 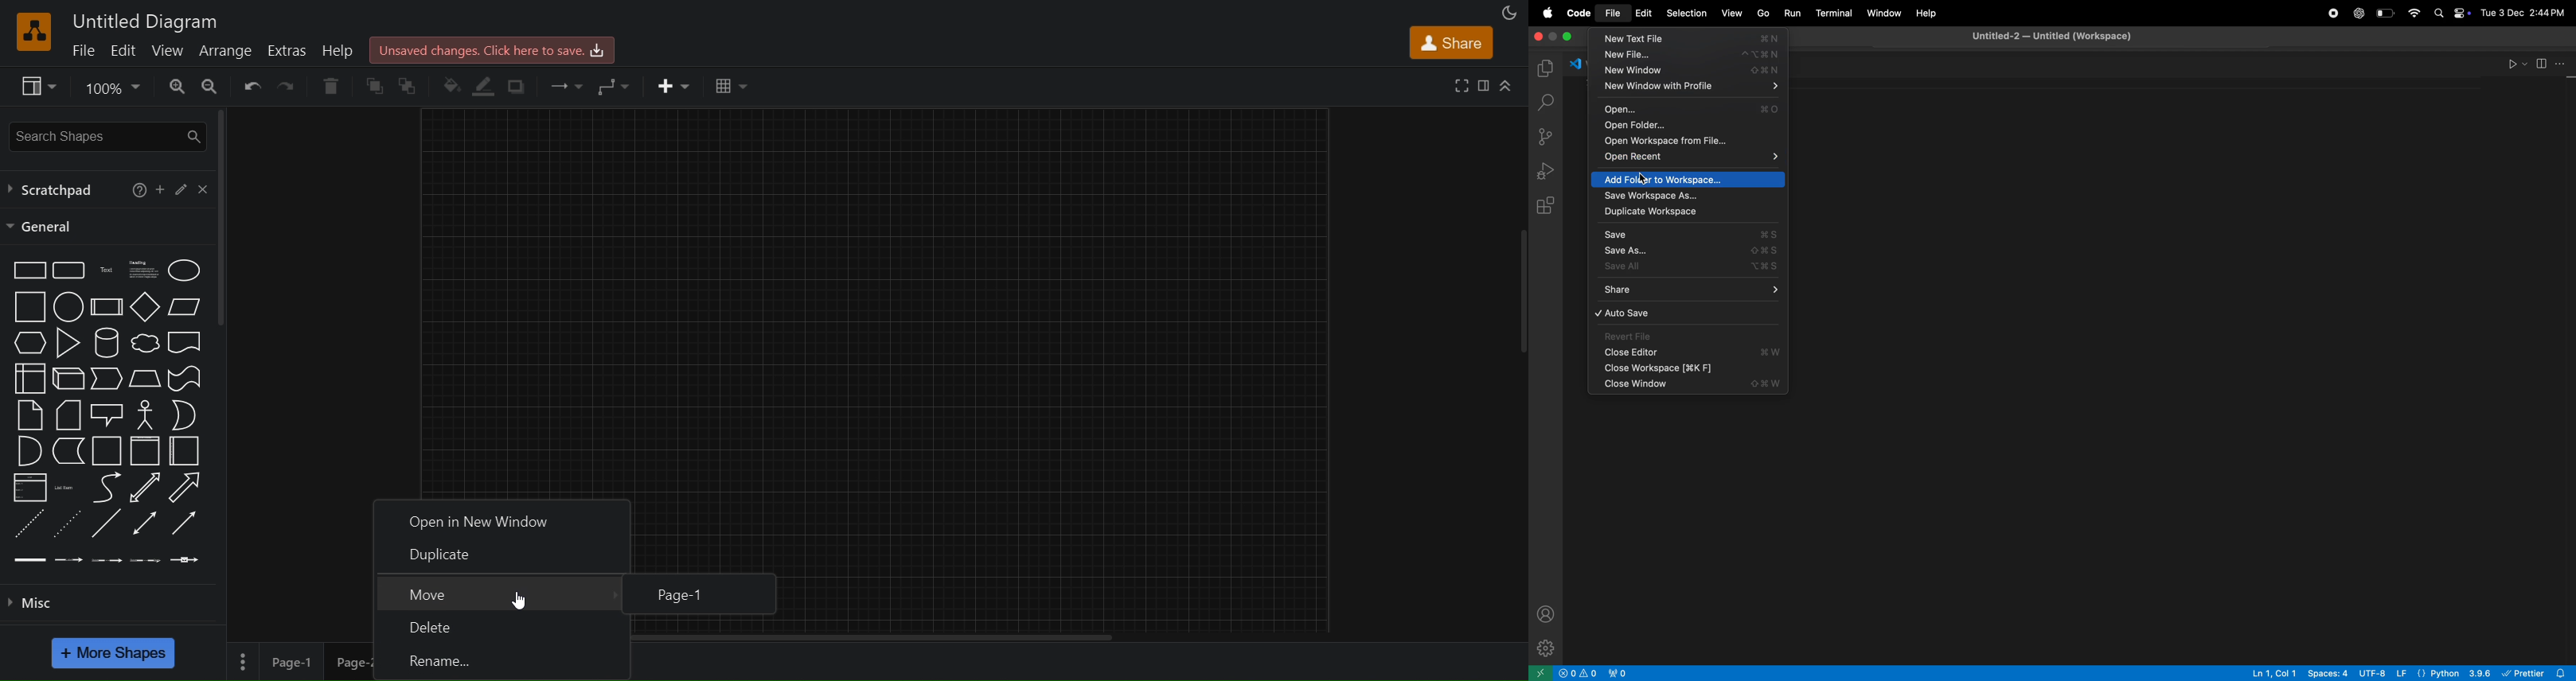 What do you see at coordinates (1691, 88) in the screenshot?
I see `new window profile` at bounding box center [1691, 88].